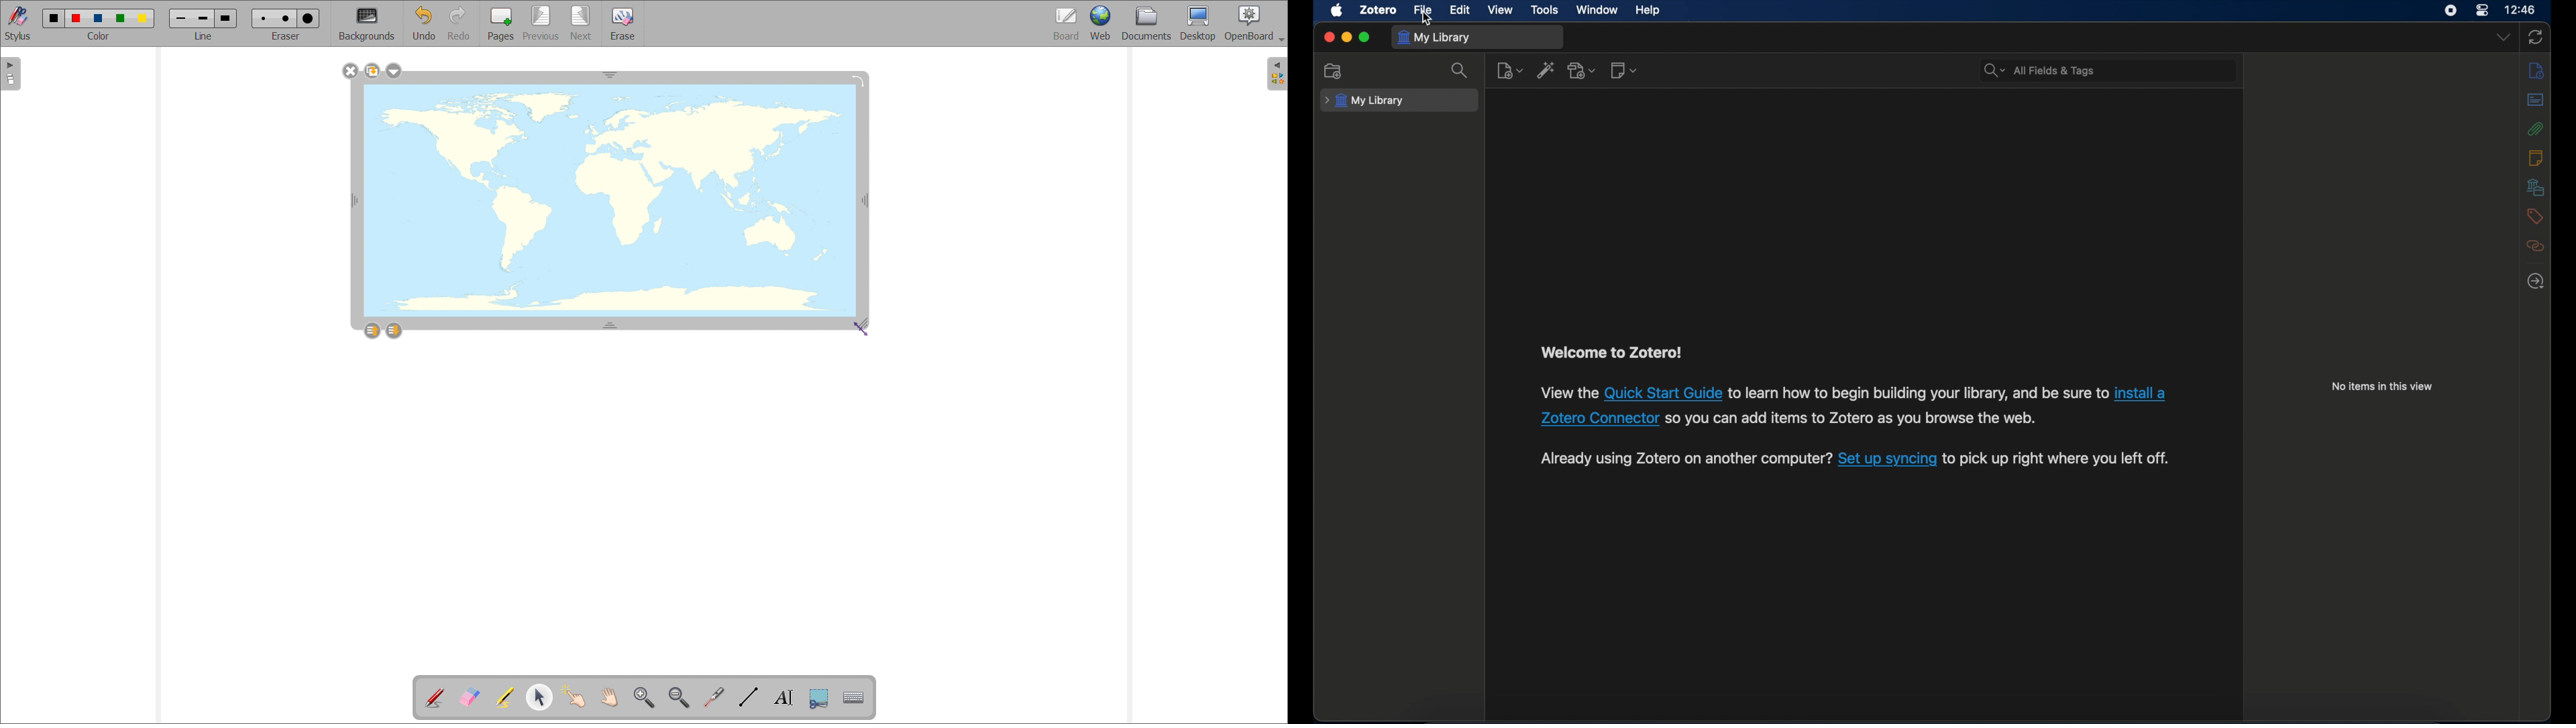  What do you see at coordinates (1865, 405) in the screenshot?
I see `View the Quick Start Guide to learn how to begin building your library, and be sure to install a
Zotero Connector so you can add items to Zotero as you browse the web.` at bounding box center [1865, 405].